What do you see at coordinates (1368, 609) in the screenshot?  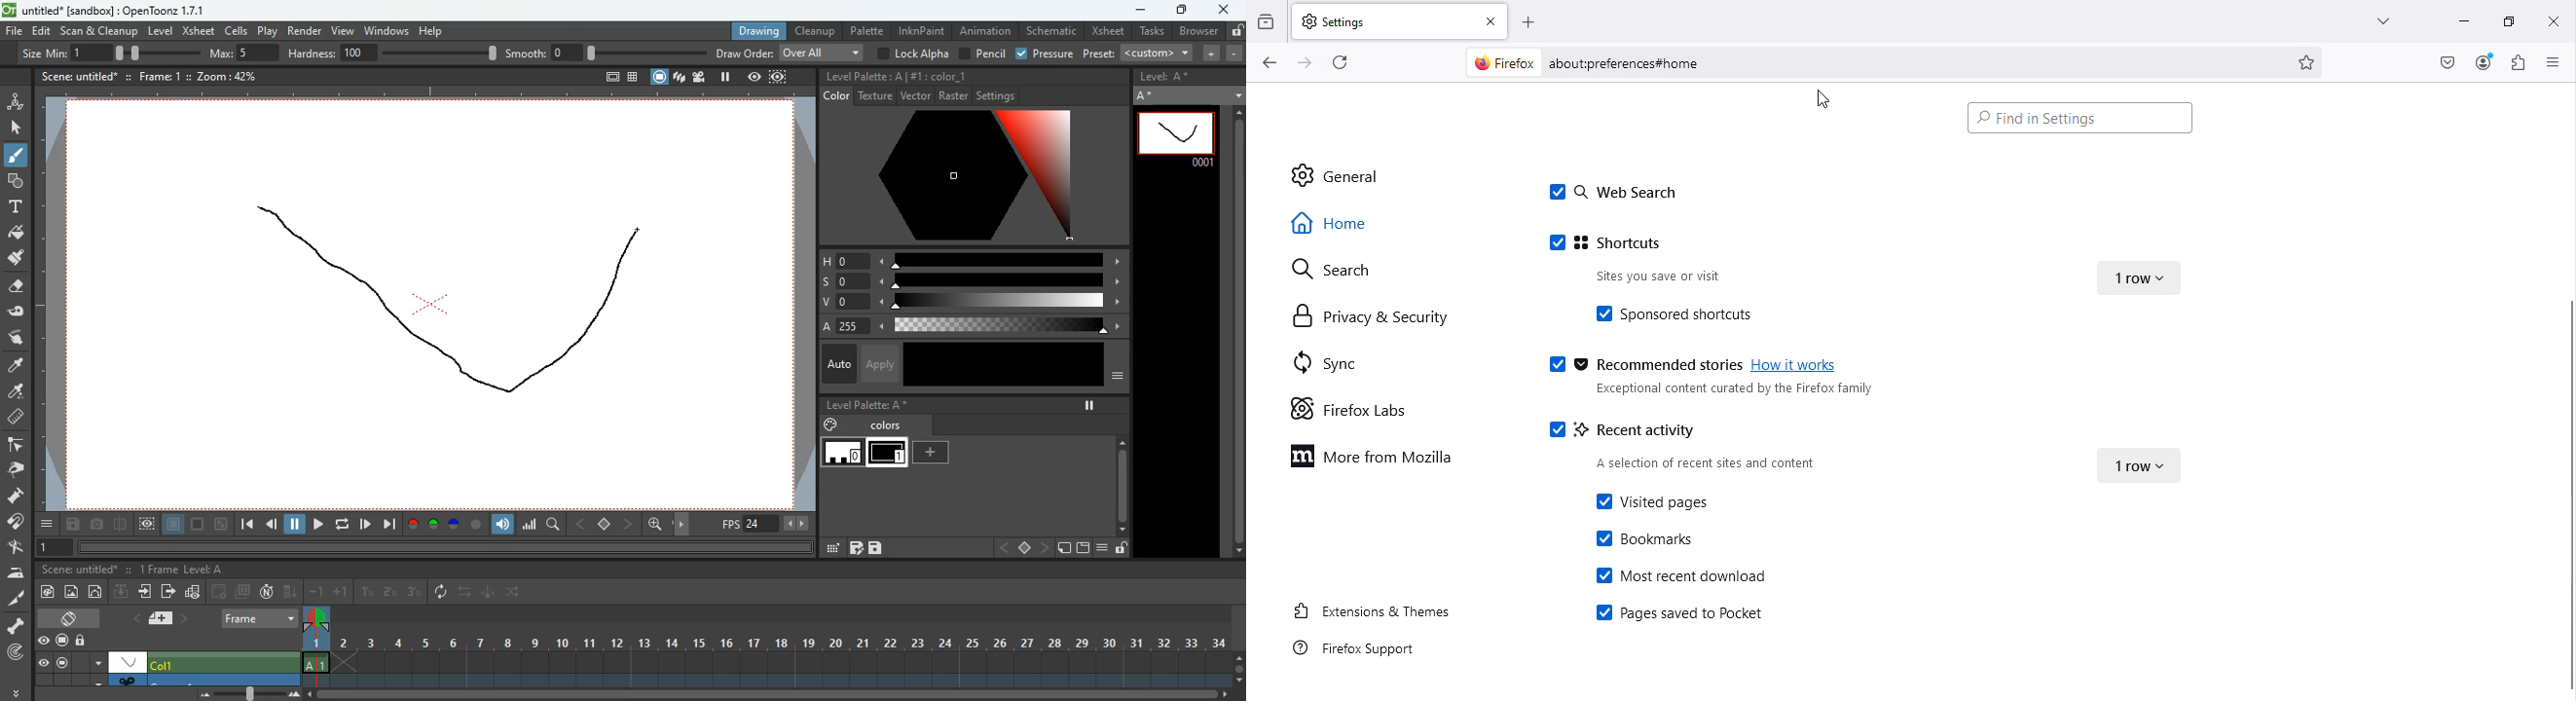 I see `Extensions and themes` at bounding box center [1368, 609].